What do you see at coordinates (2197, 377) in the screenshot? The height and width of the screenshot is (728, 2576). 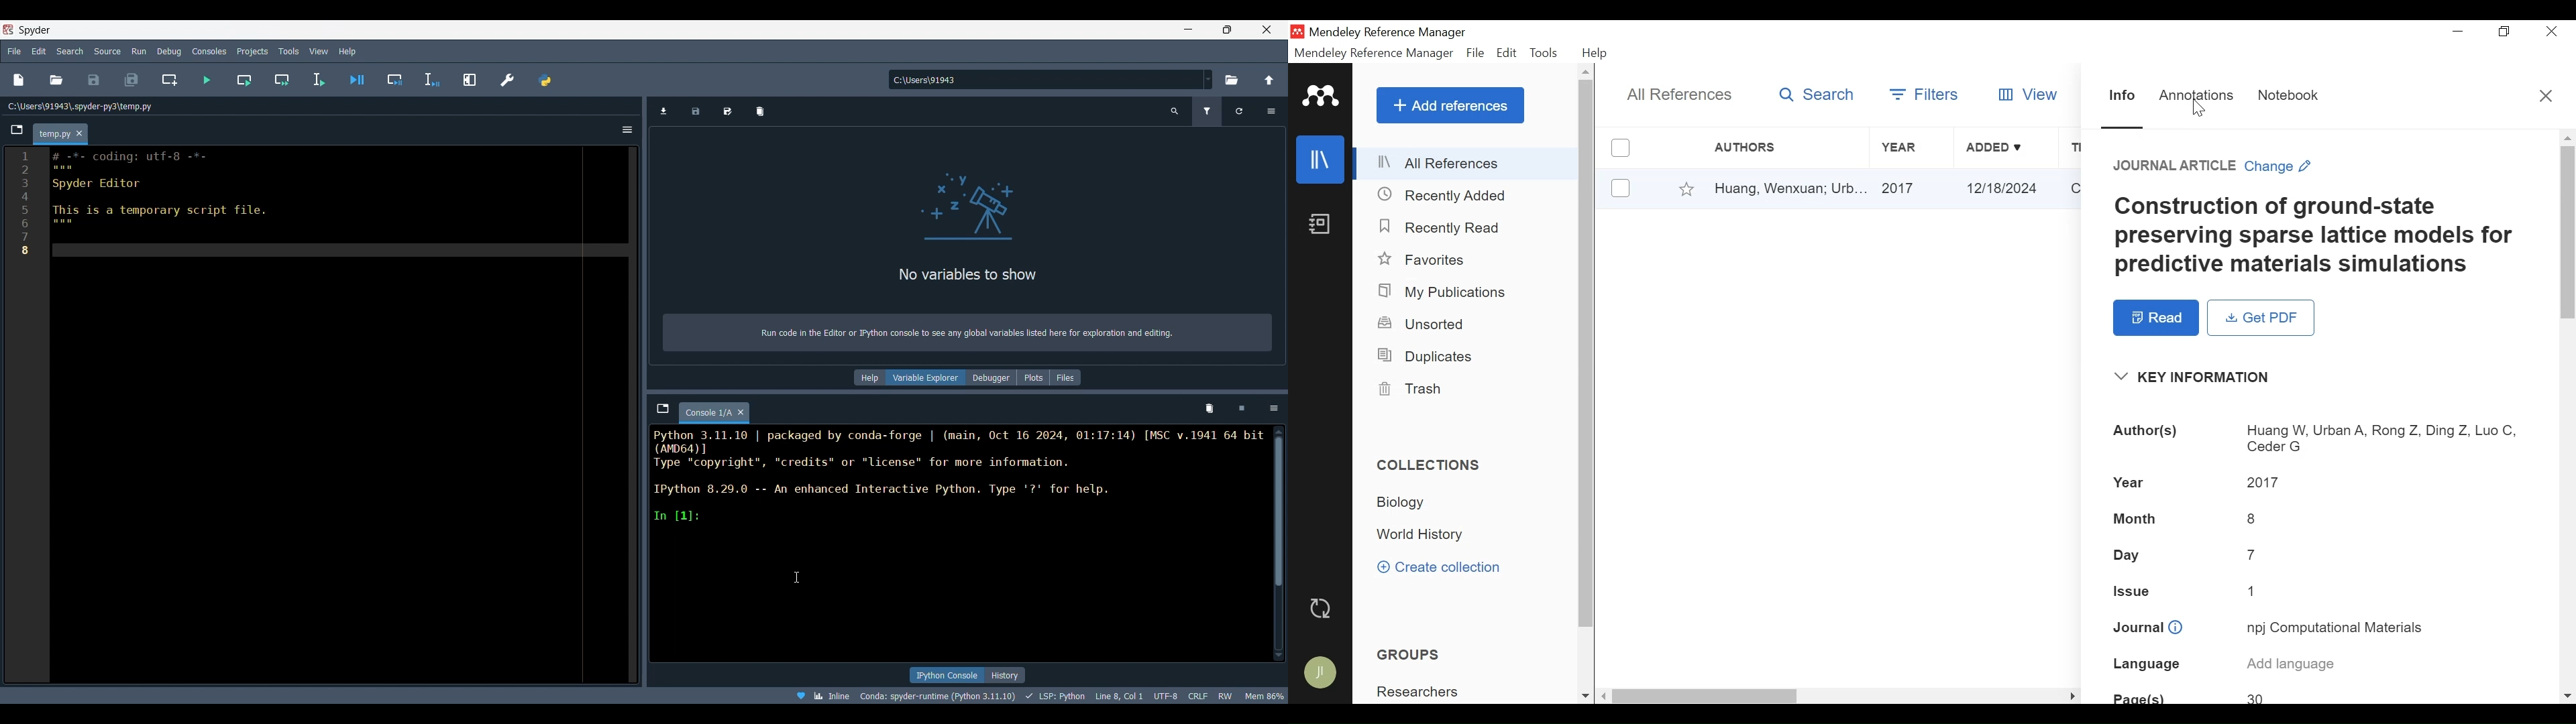 I see `Key Information` at bounding box center [2197, 377].